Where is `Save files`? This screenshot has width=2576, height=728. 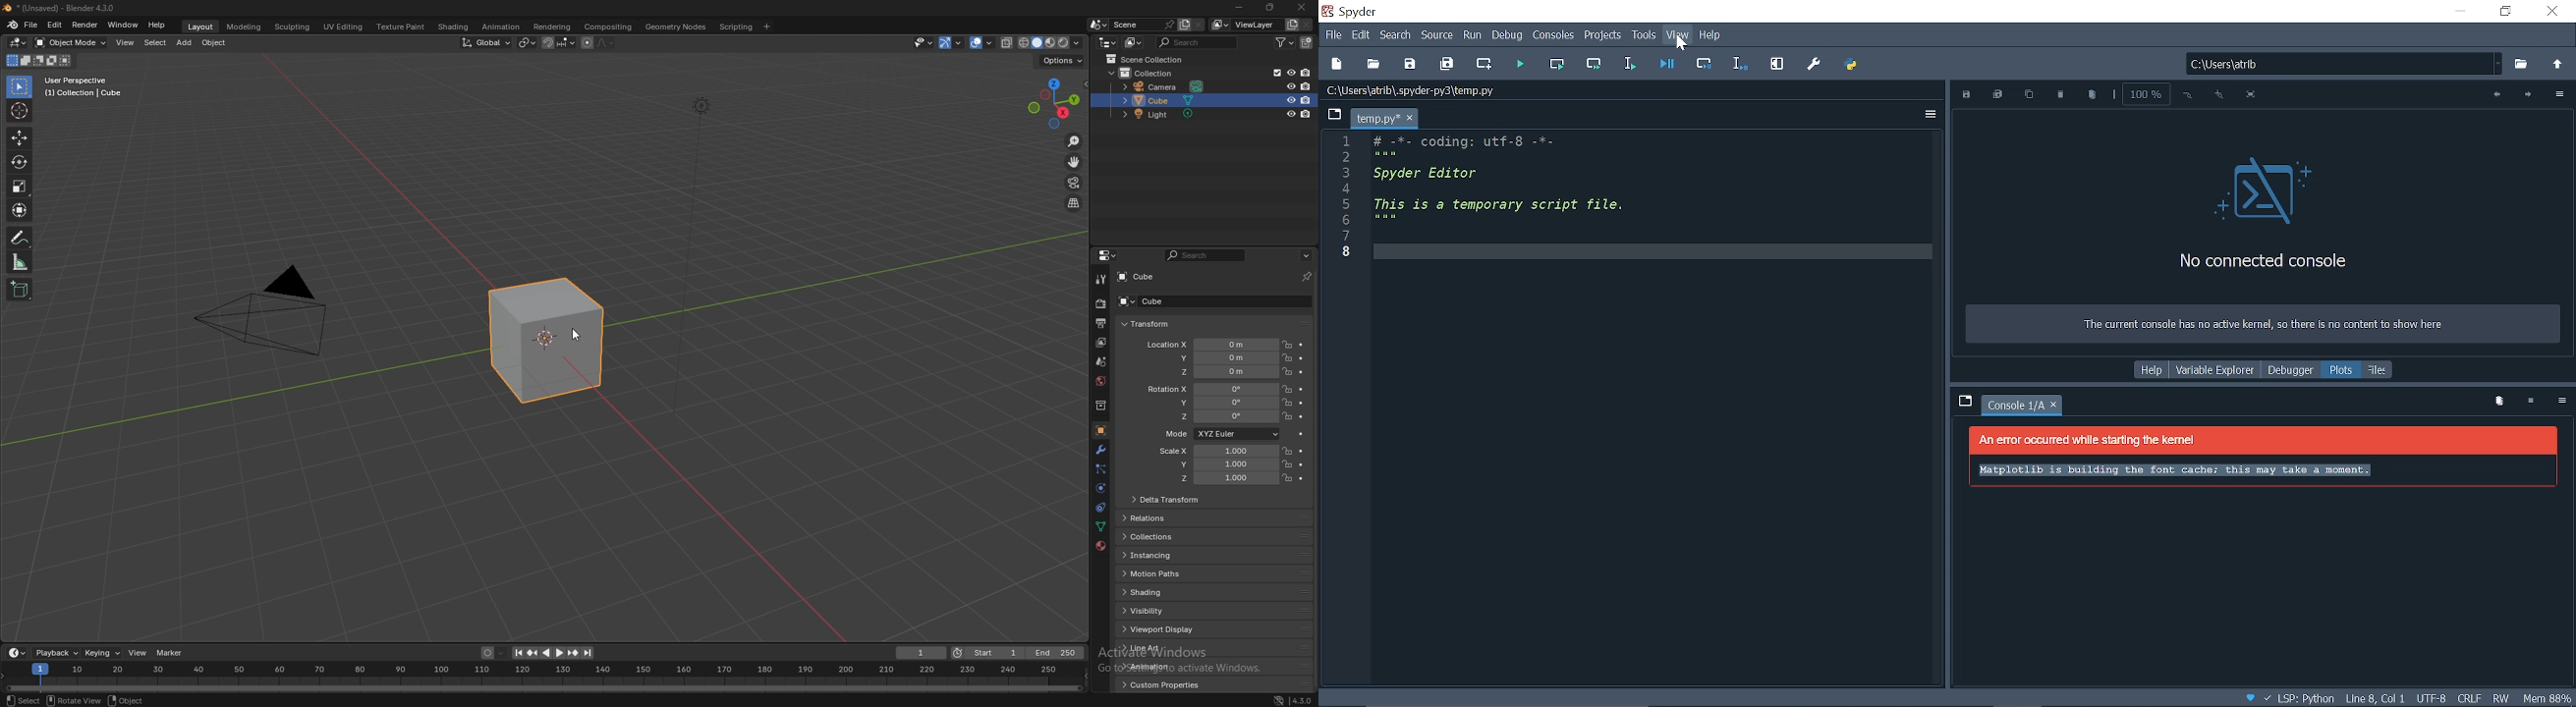
Save files is located at coordinates (1411, 63).